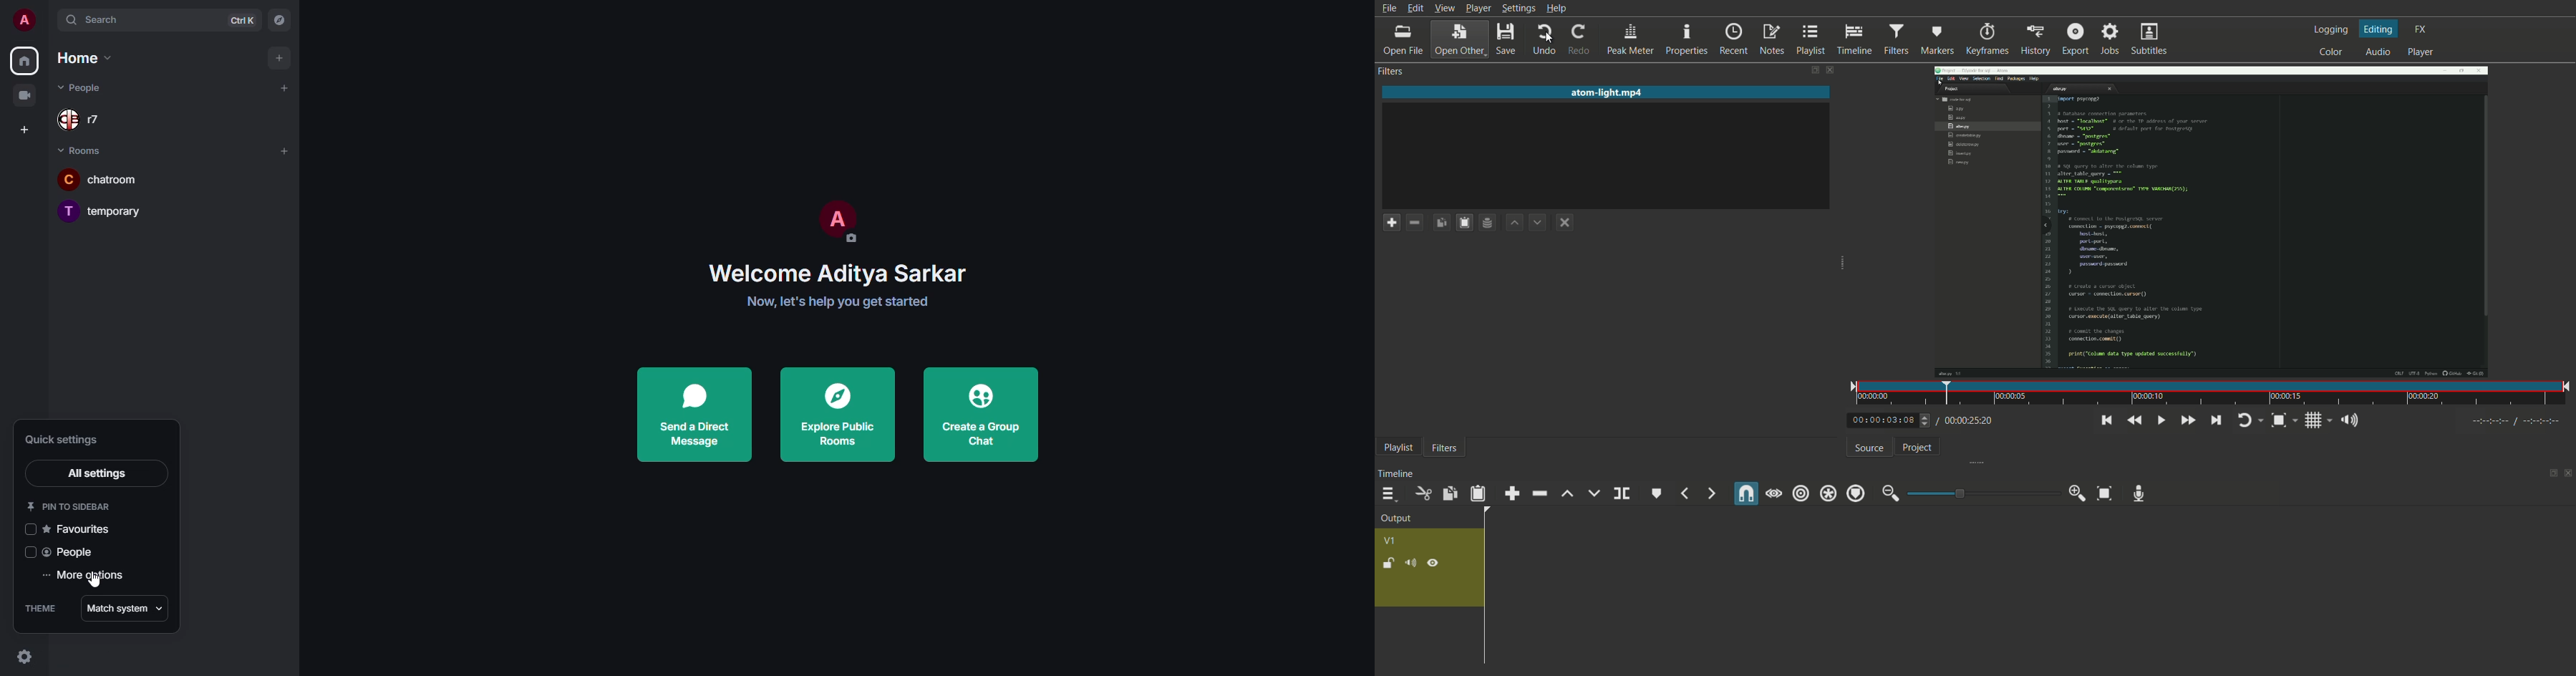 This screenshot has width=2576, height=700. Describe the element at coordinates (833, 415) in the screenshot. I see `explore public rooms` at that location.